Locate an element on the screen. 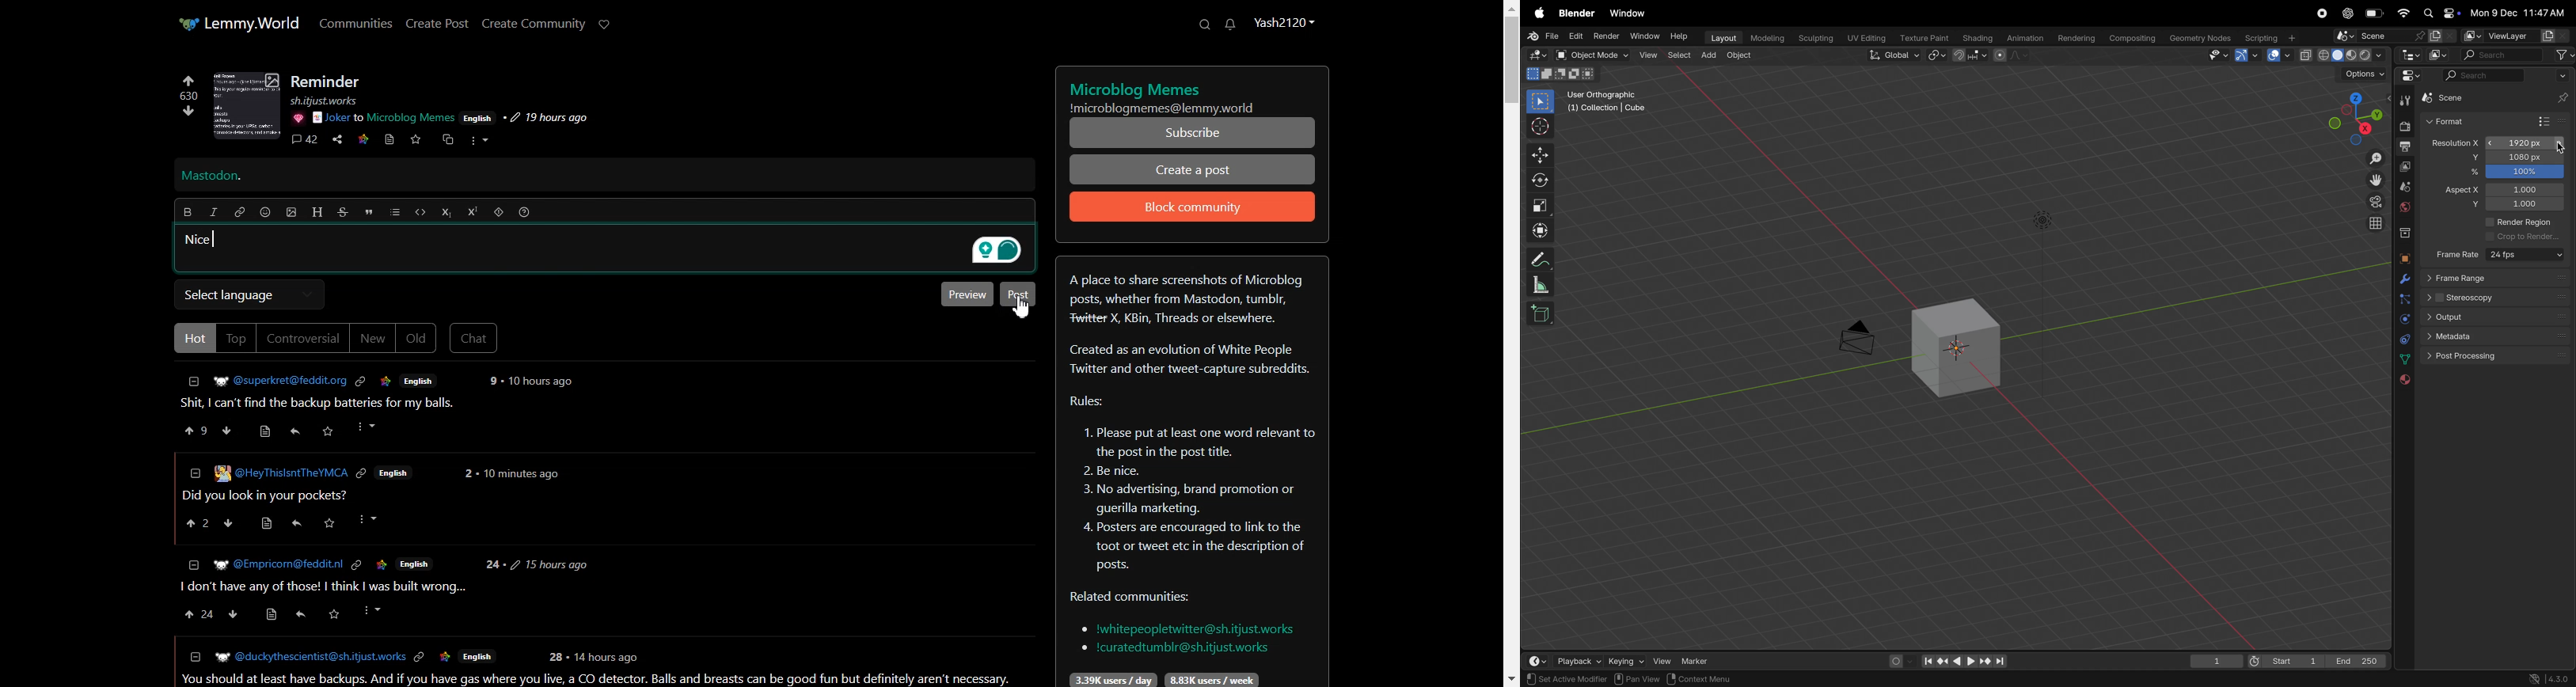 The height and width of the screenshot is (700, 2576). frame range is located at coordinates (2496, 279).